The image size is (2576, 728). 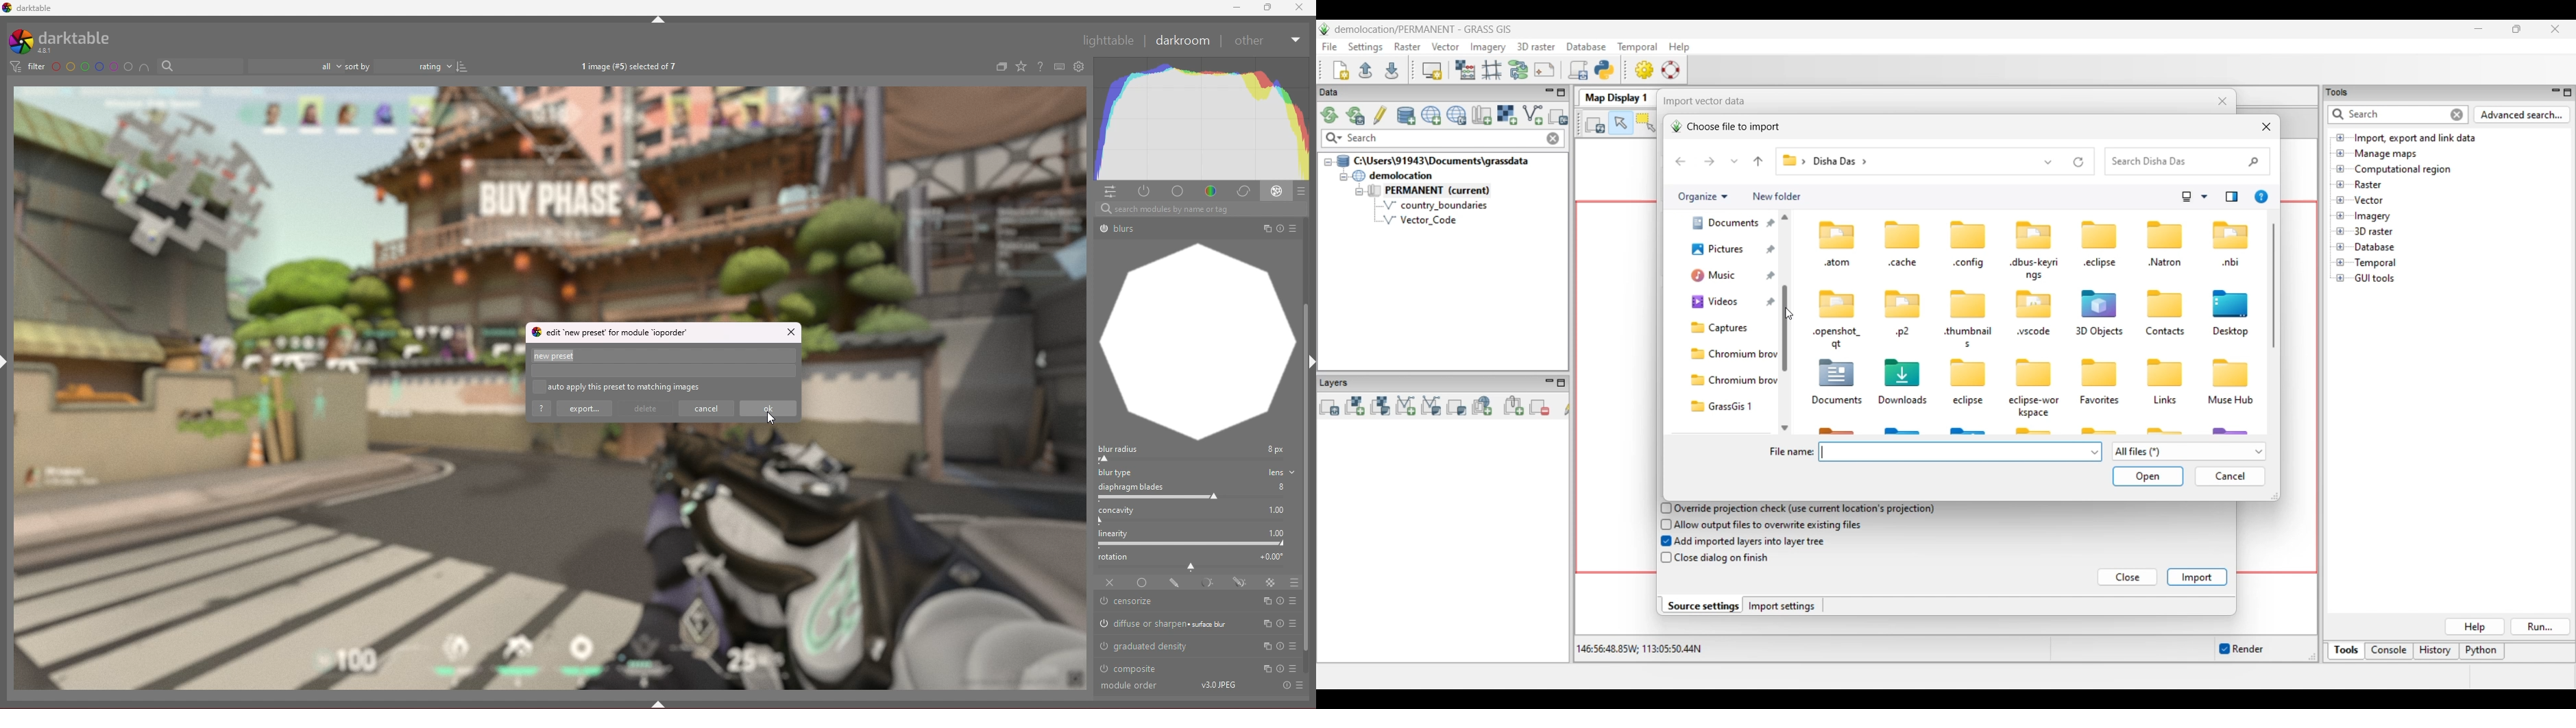 What do you see at coordinates (1197, 538) in the screenshot?
I see `linearity` at bounding box center [1197, 538].